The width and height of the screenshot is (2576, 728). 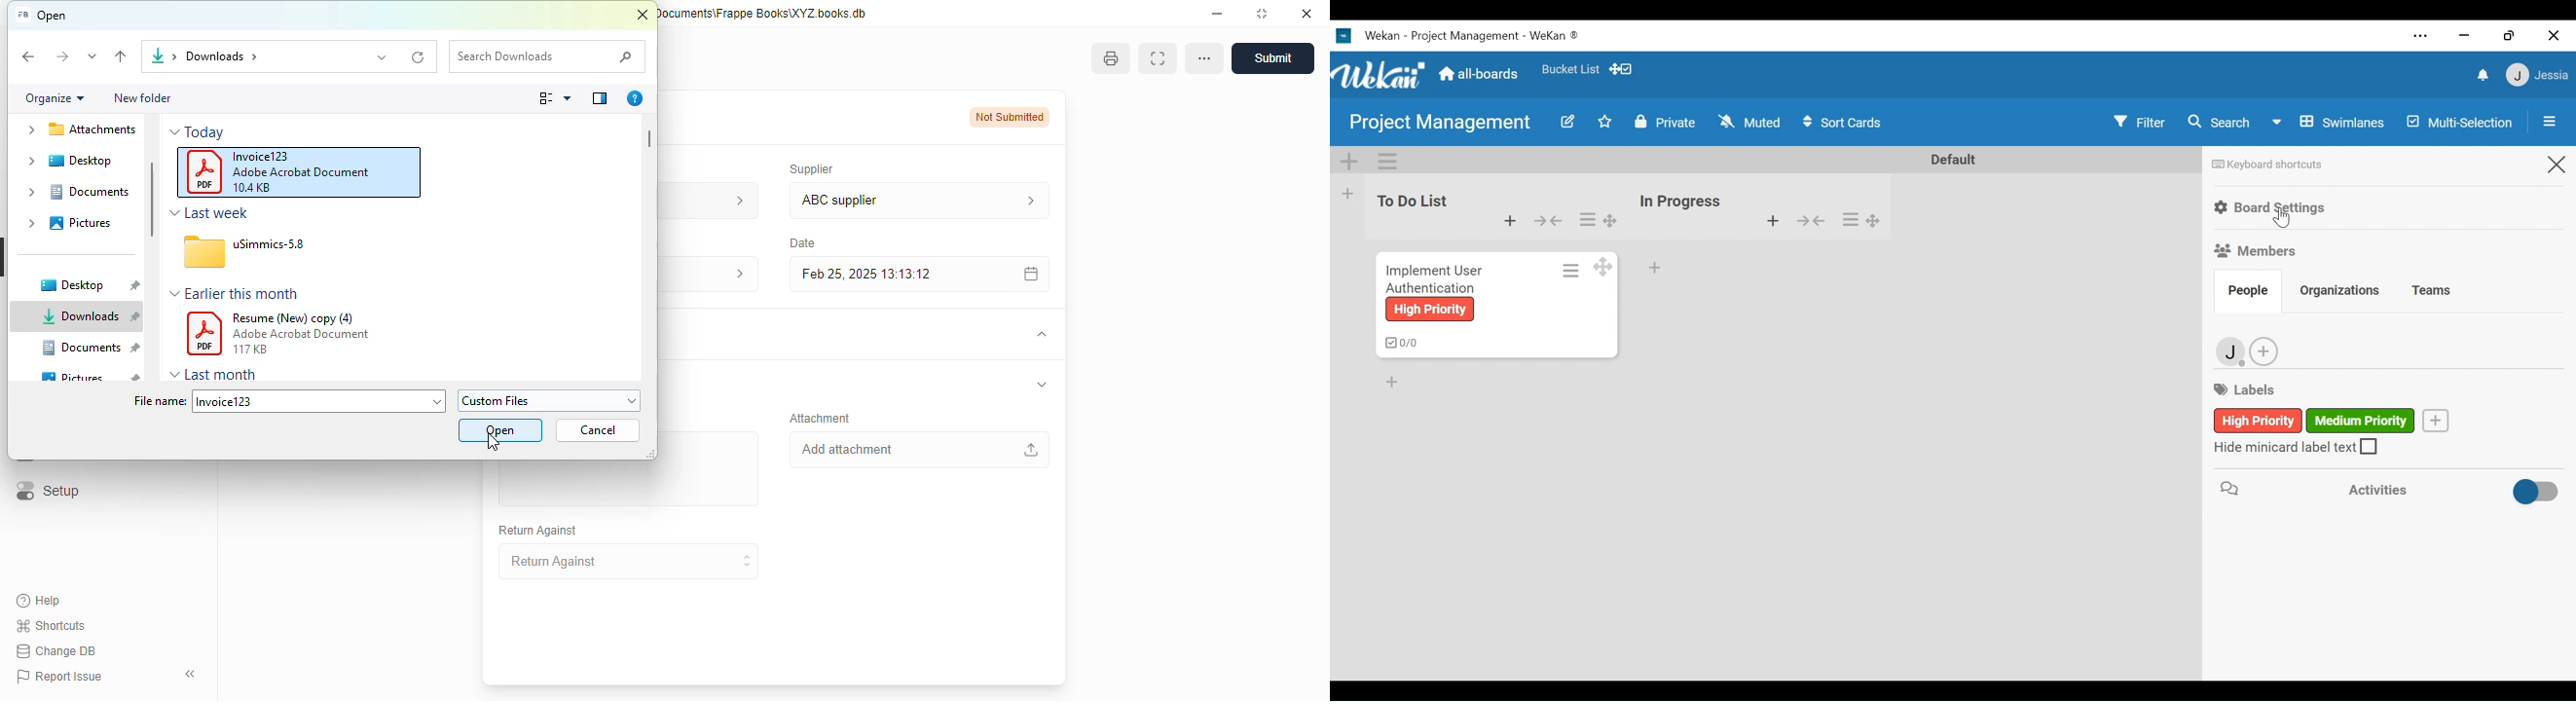 What do you see at coordinates (2461, 121) in the screenshot?
I see `Multi-selection` at bounding box center [2461, 121].